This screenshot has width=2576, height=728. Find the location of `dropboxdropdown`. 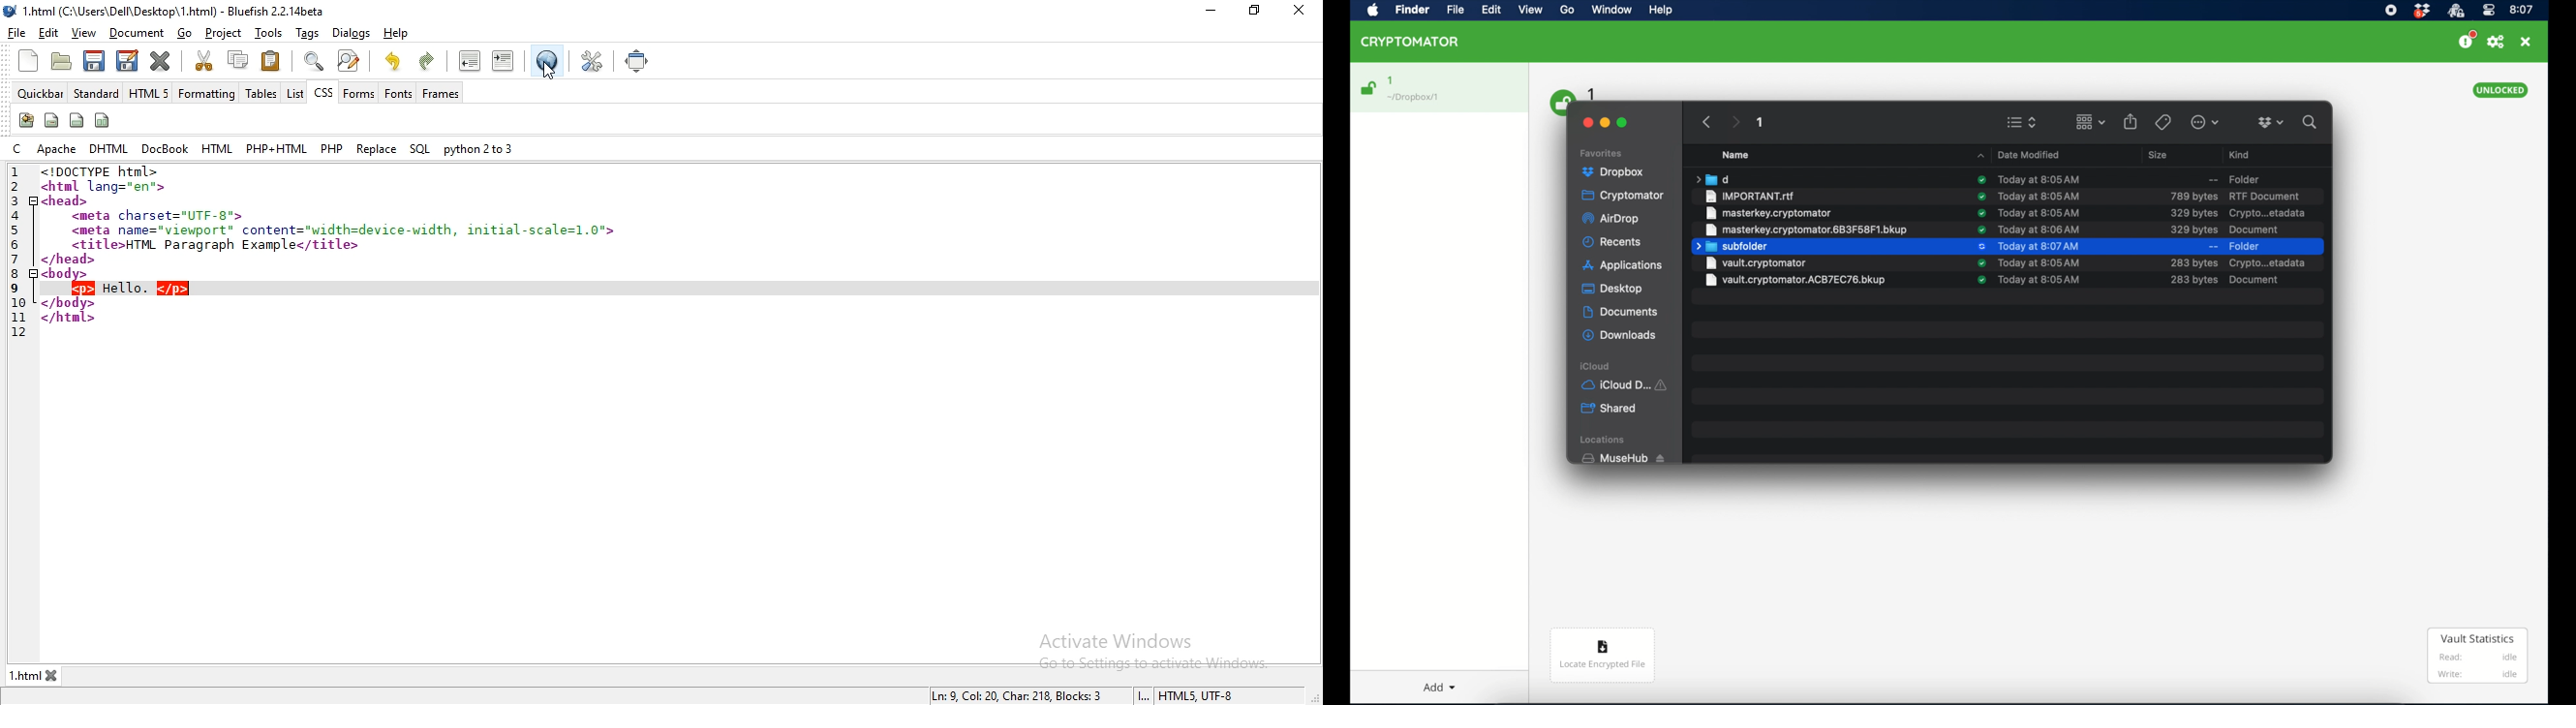

dropboxdropdown is located at coordinates (2271, 123).